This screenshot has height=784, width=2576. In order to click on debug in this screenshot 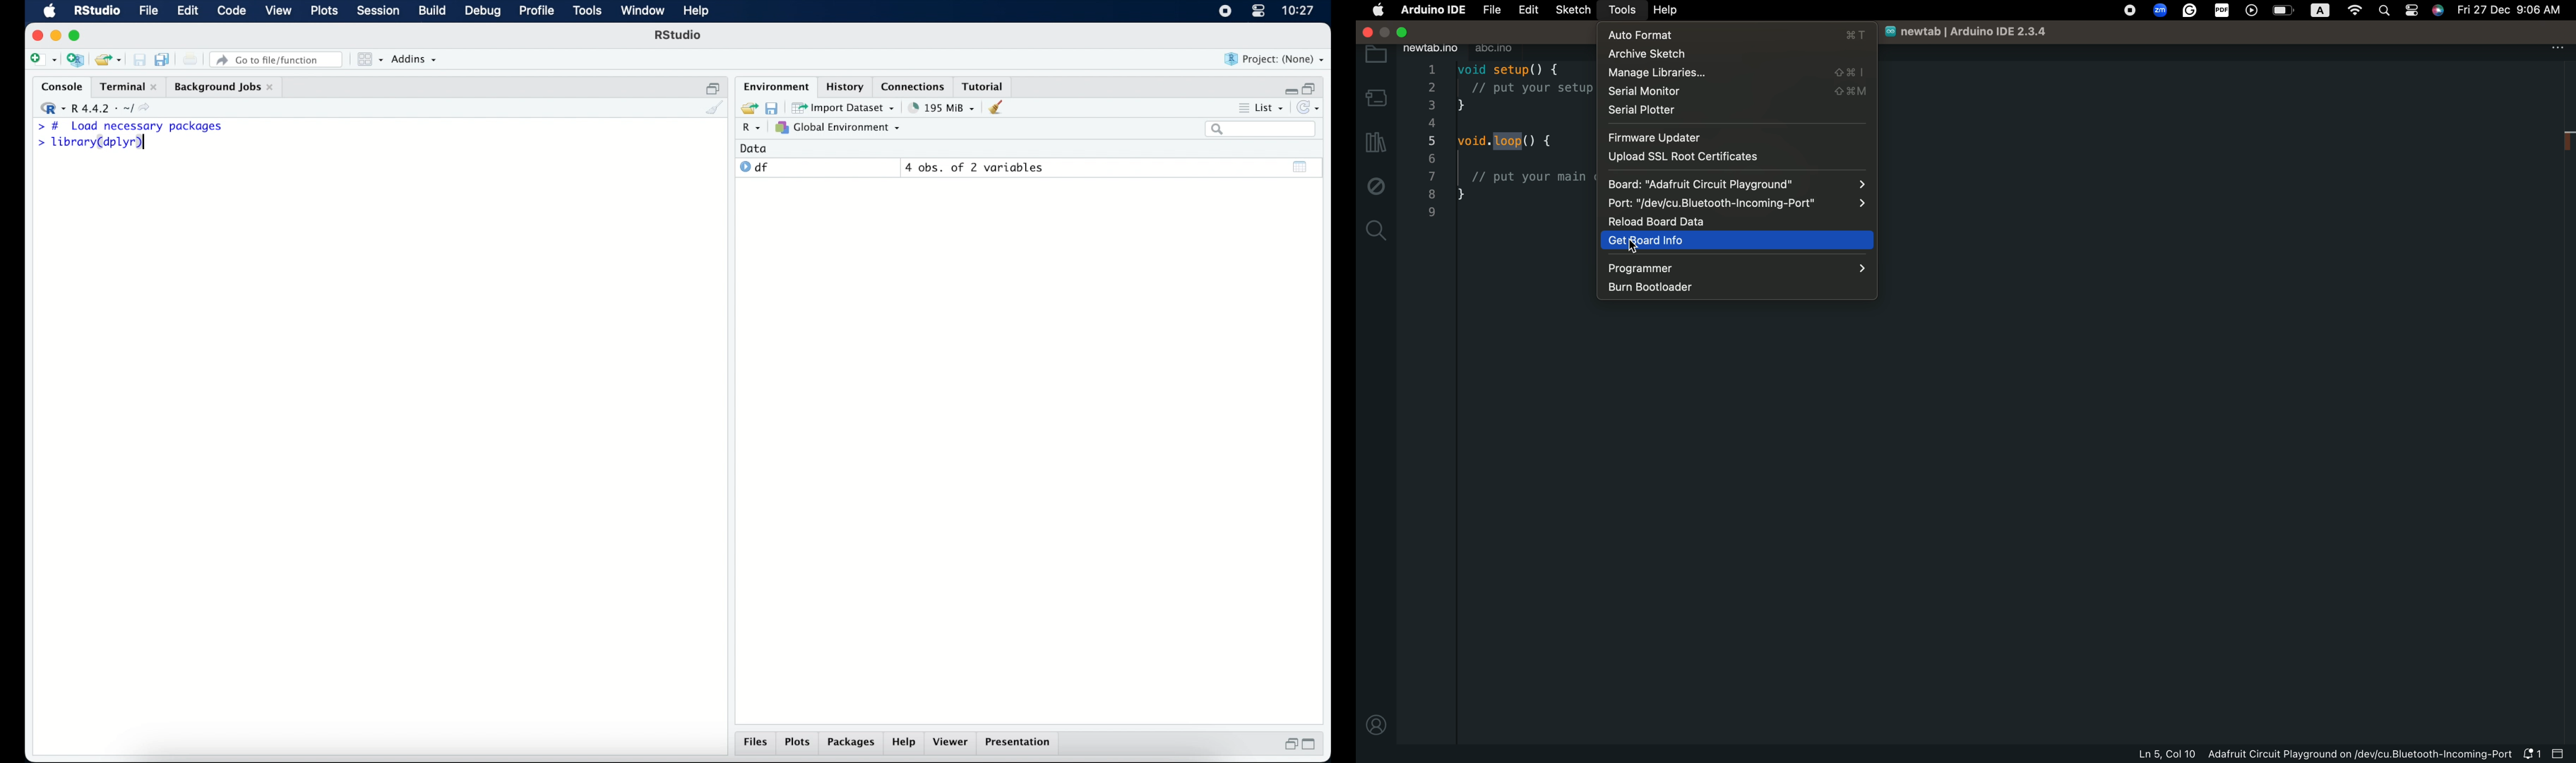, I will do `click(1374, 185)`.